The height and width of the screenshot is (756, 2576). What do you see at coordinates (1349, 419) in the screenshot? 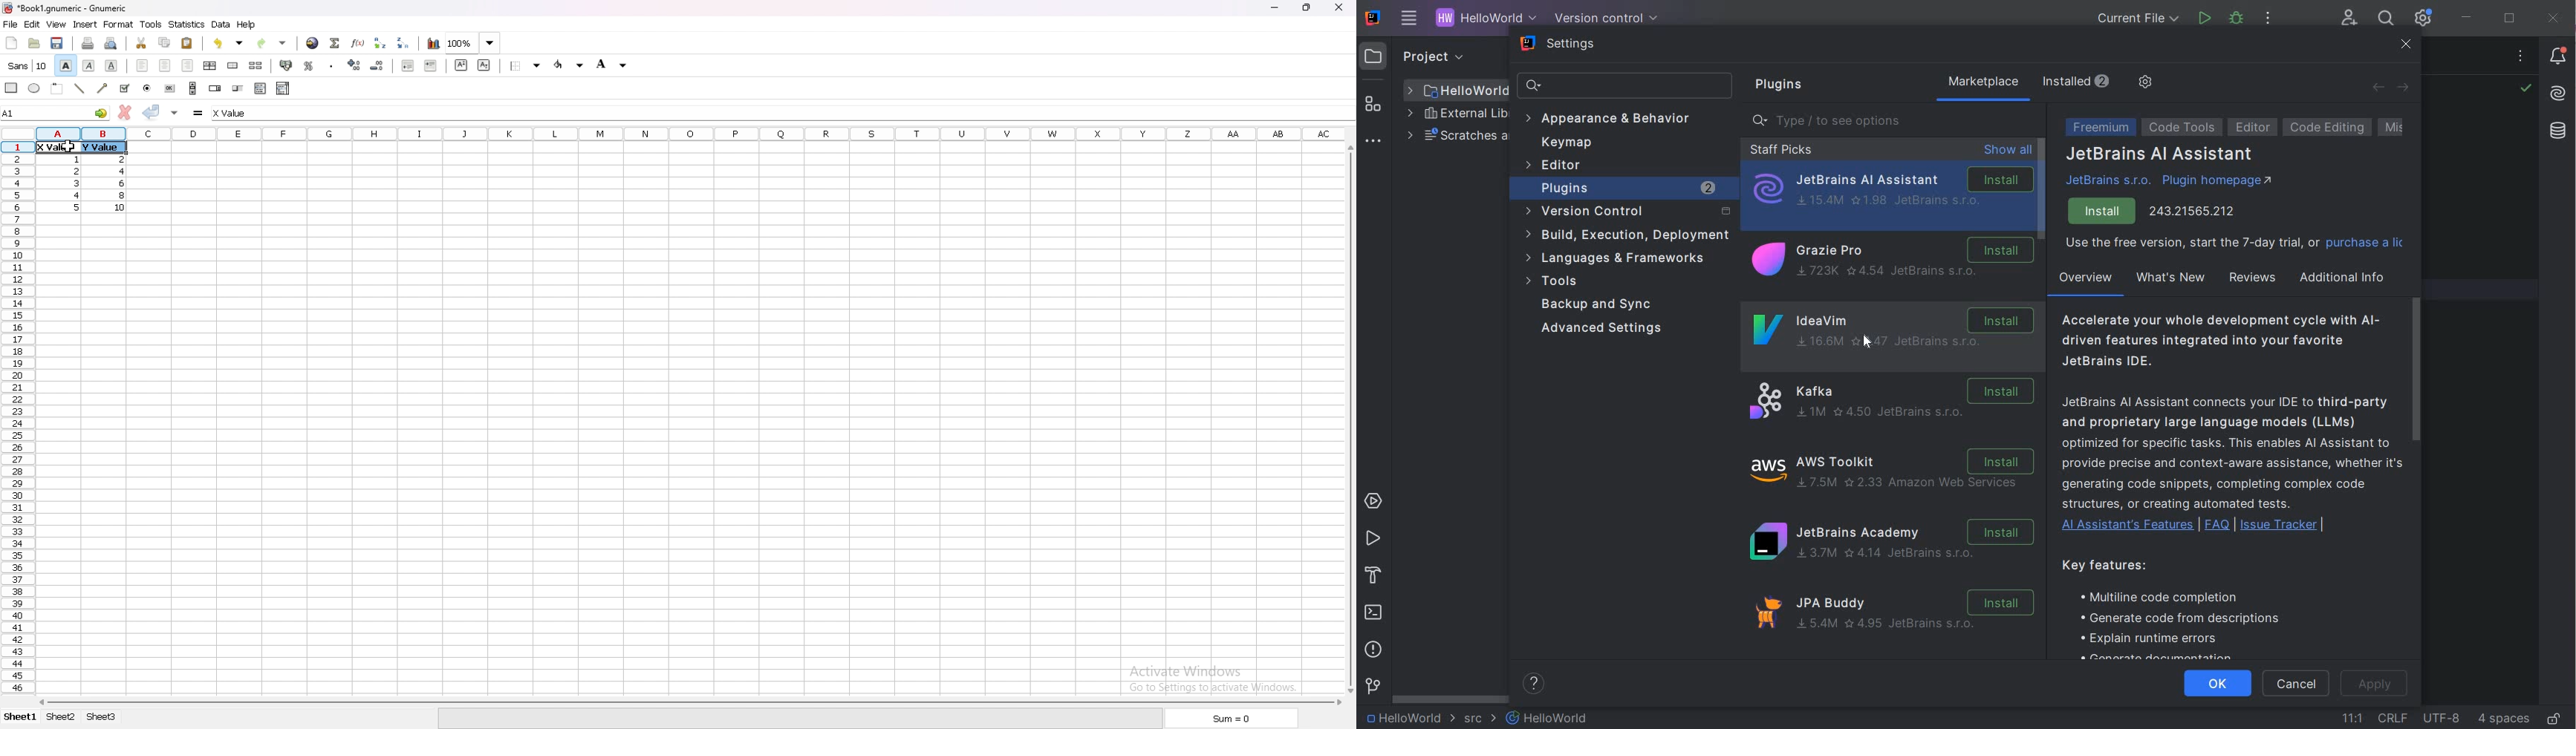
I see `scroll bar` at bounding box center [1349, 419].